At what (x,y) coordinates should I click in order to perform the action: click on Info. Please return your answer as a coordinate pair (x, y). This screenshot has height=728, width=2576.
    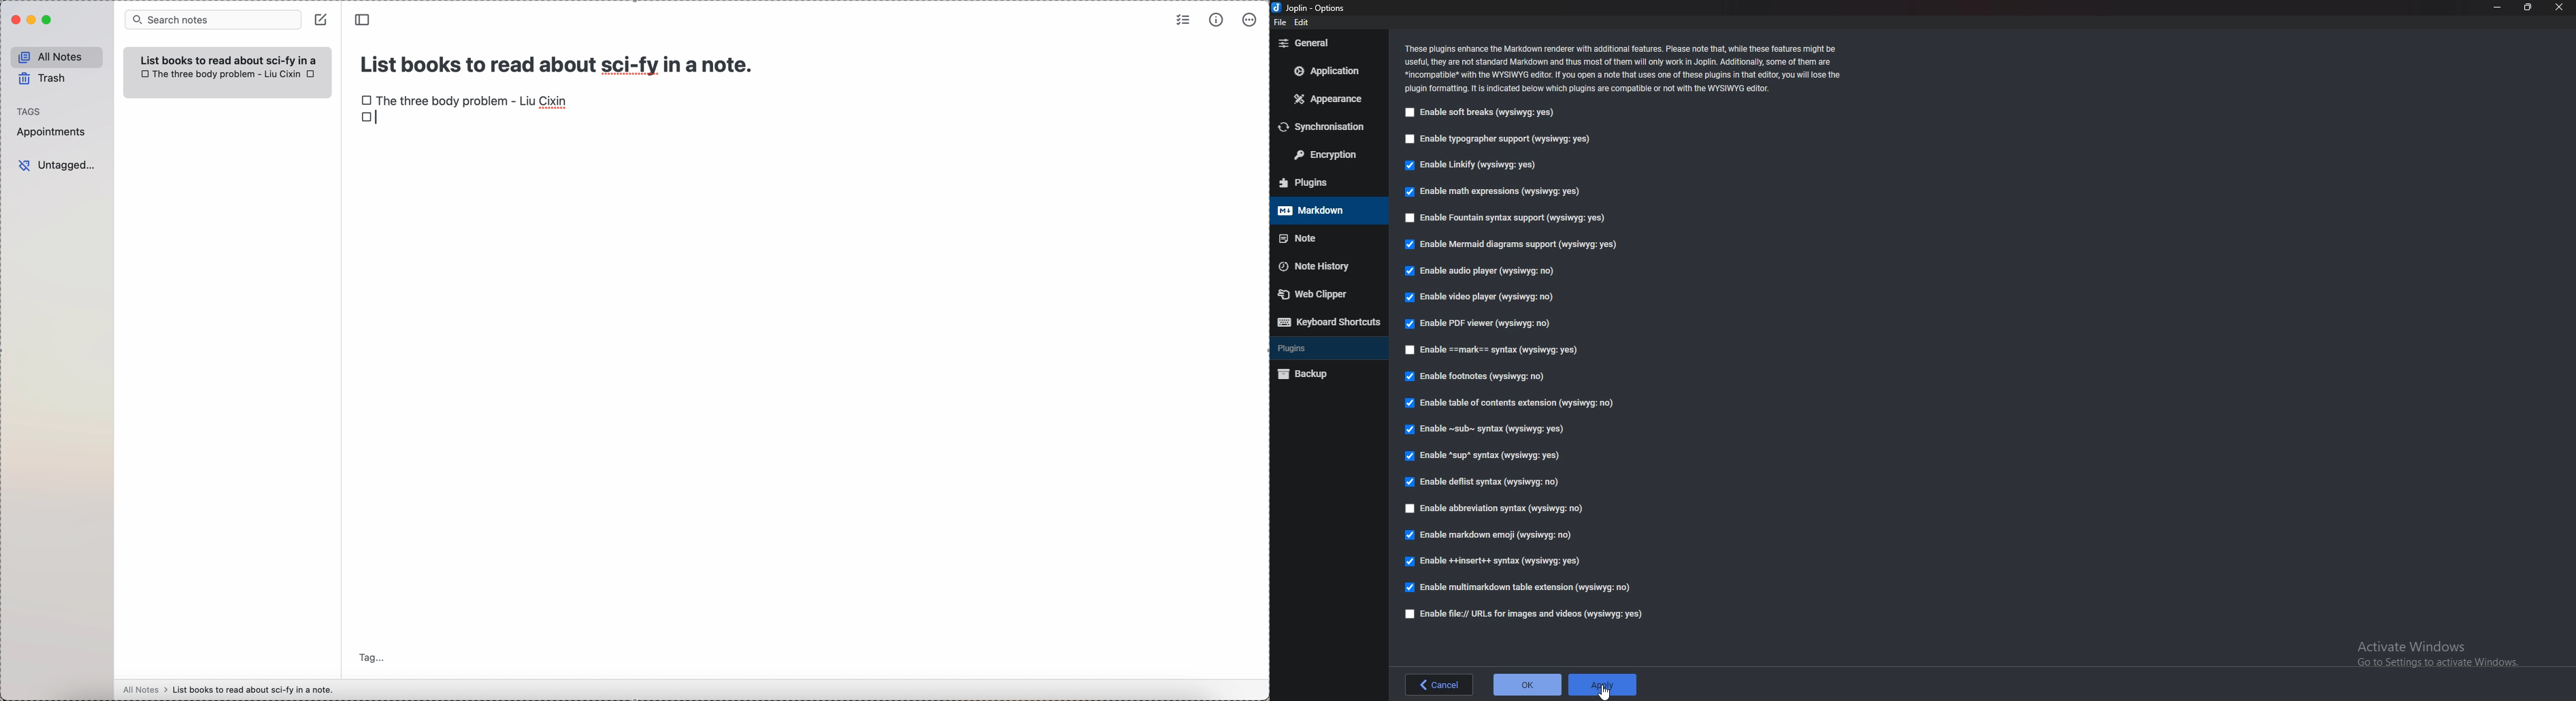
    Looking at the image, I should click on (1625, 67).